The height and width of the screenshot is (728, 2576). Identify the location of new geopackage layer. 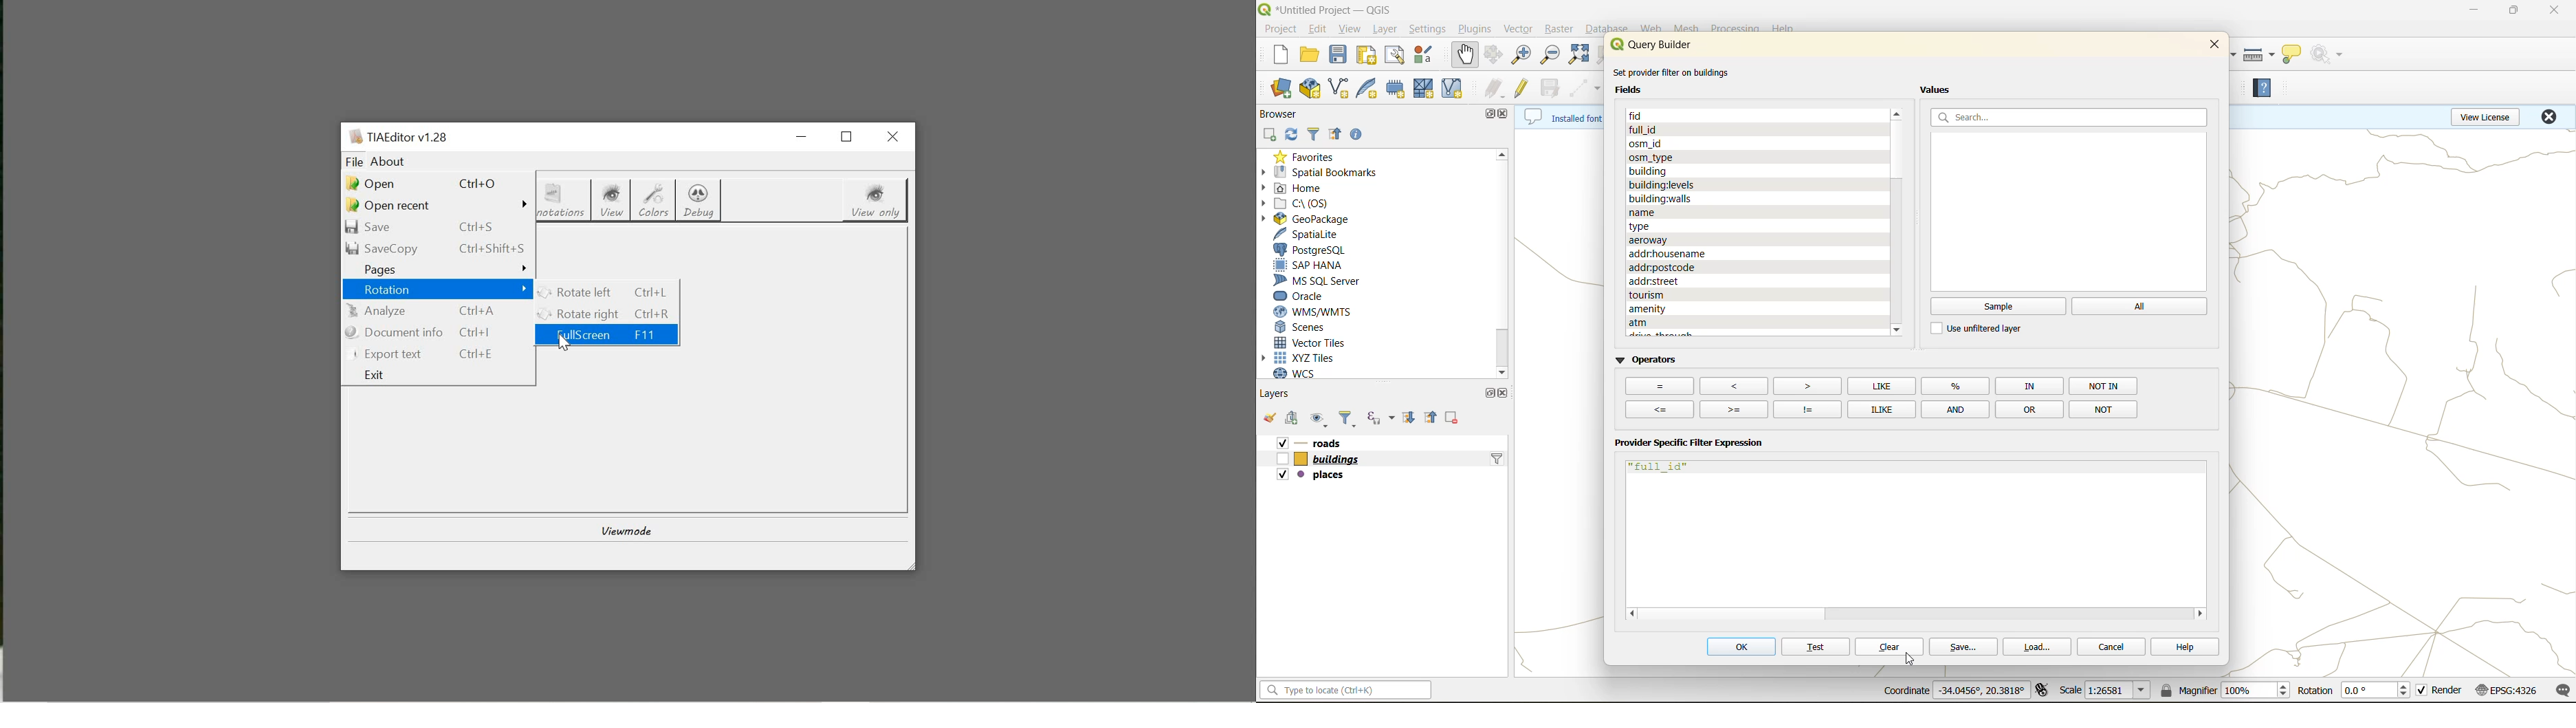
(1312, 89).